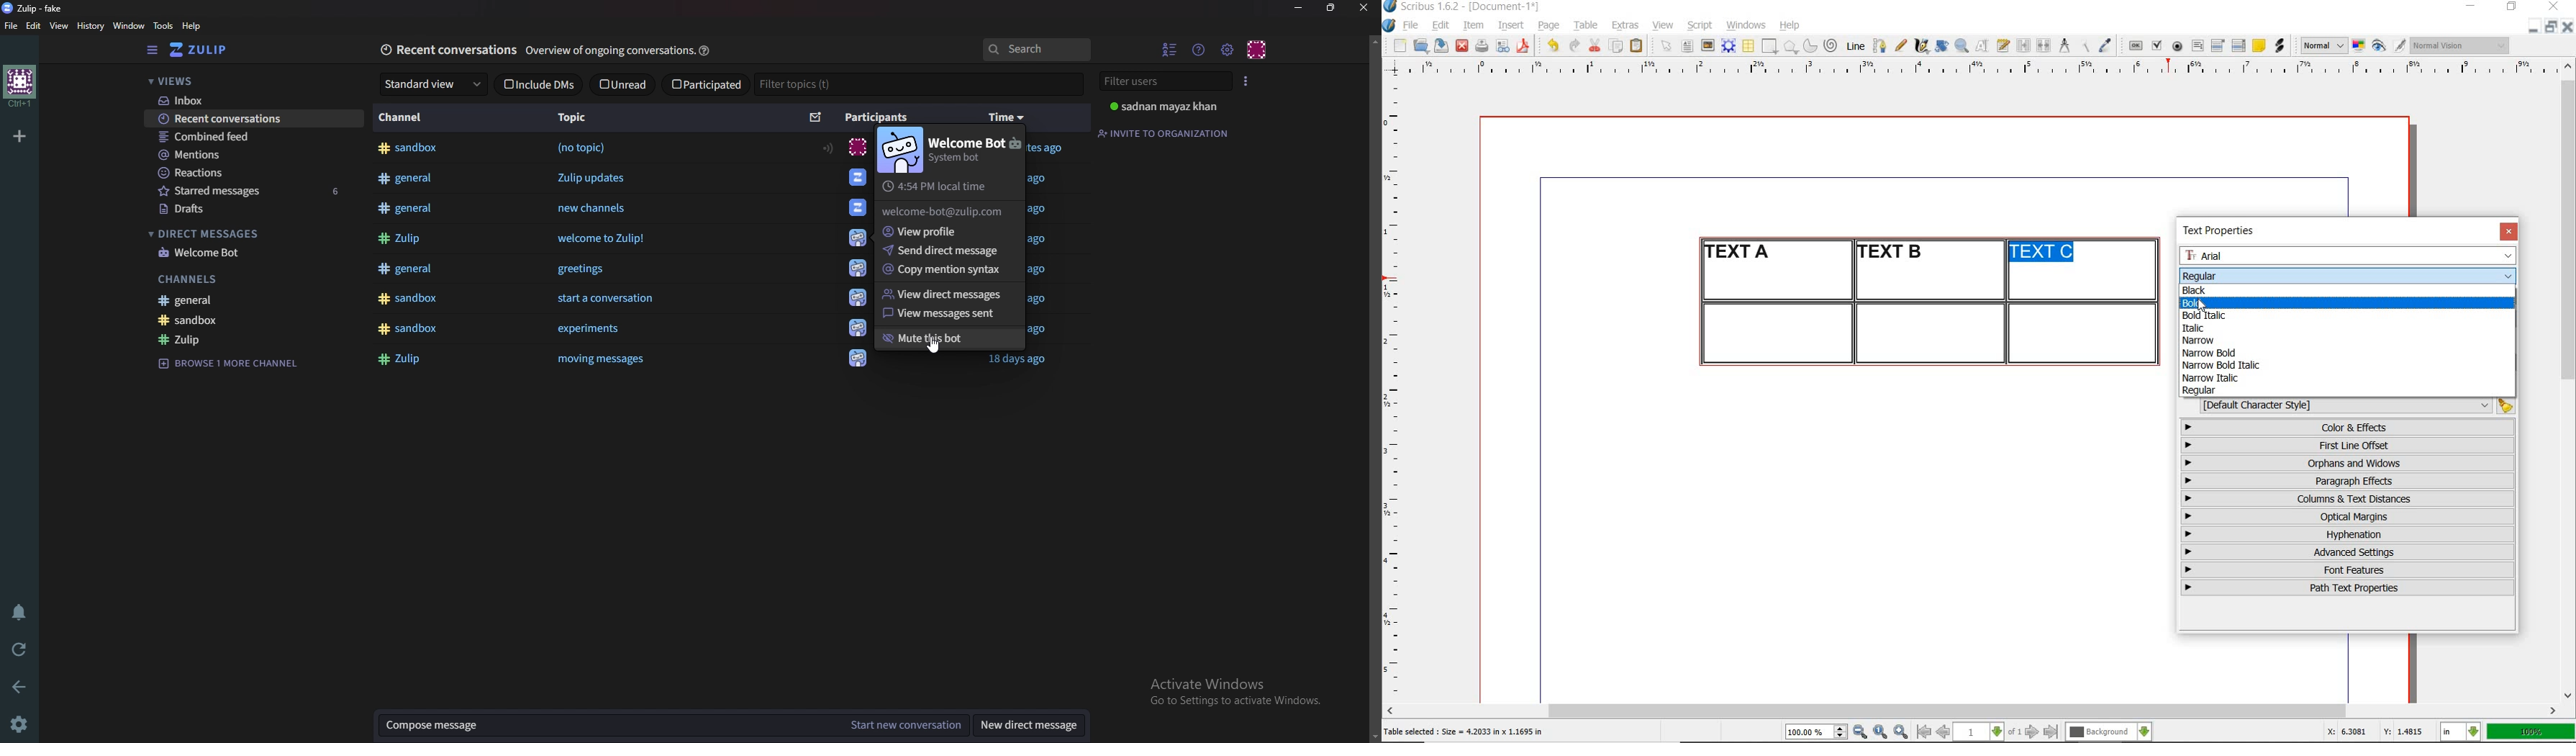 This screenshot has height=756, width=2576. What do you see at coordinates (153, 51) in the screenshot?
I see `Hide sidebar` at bounding box center [153, 51].